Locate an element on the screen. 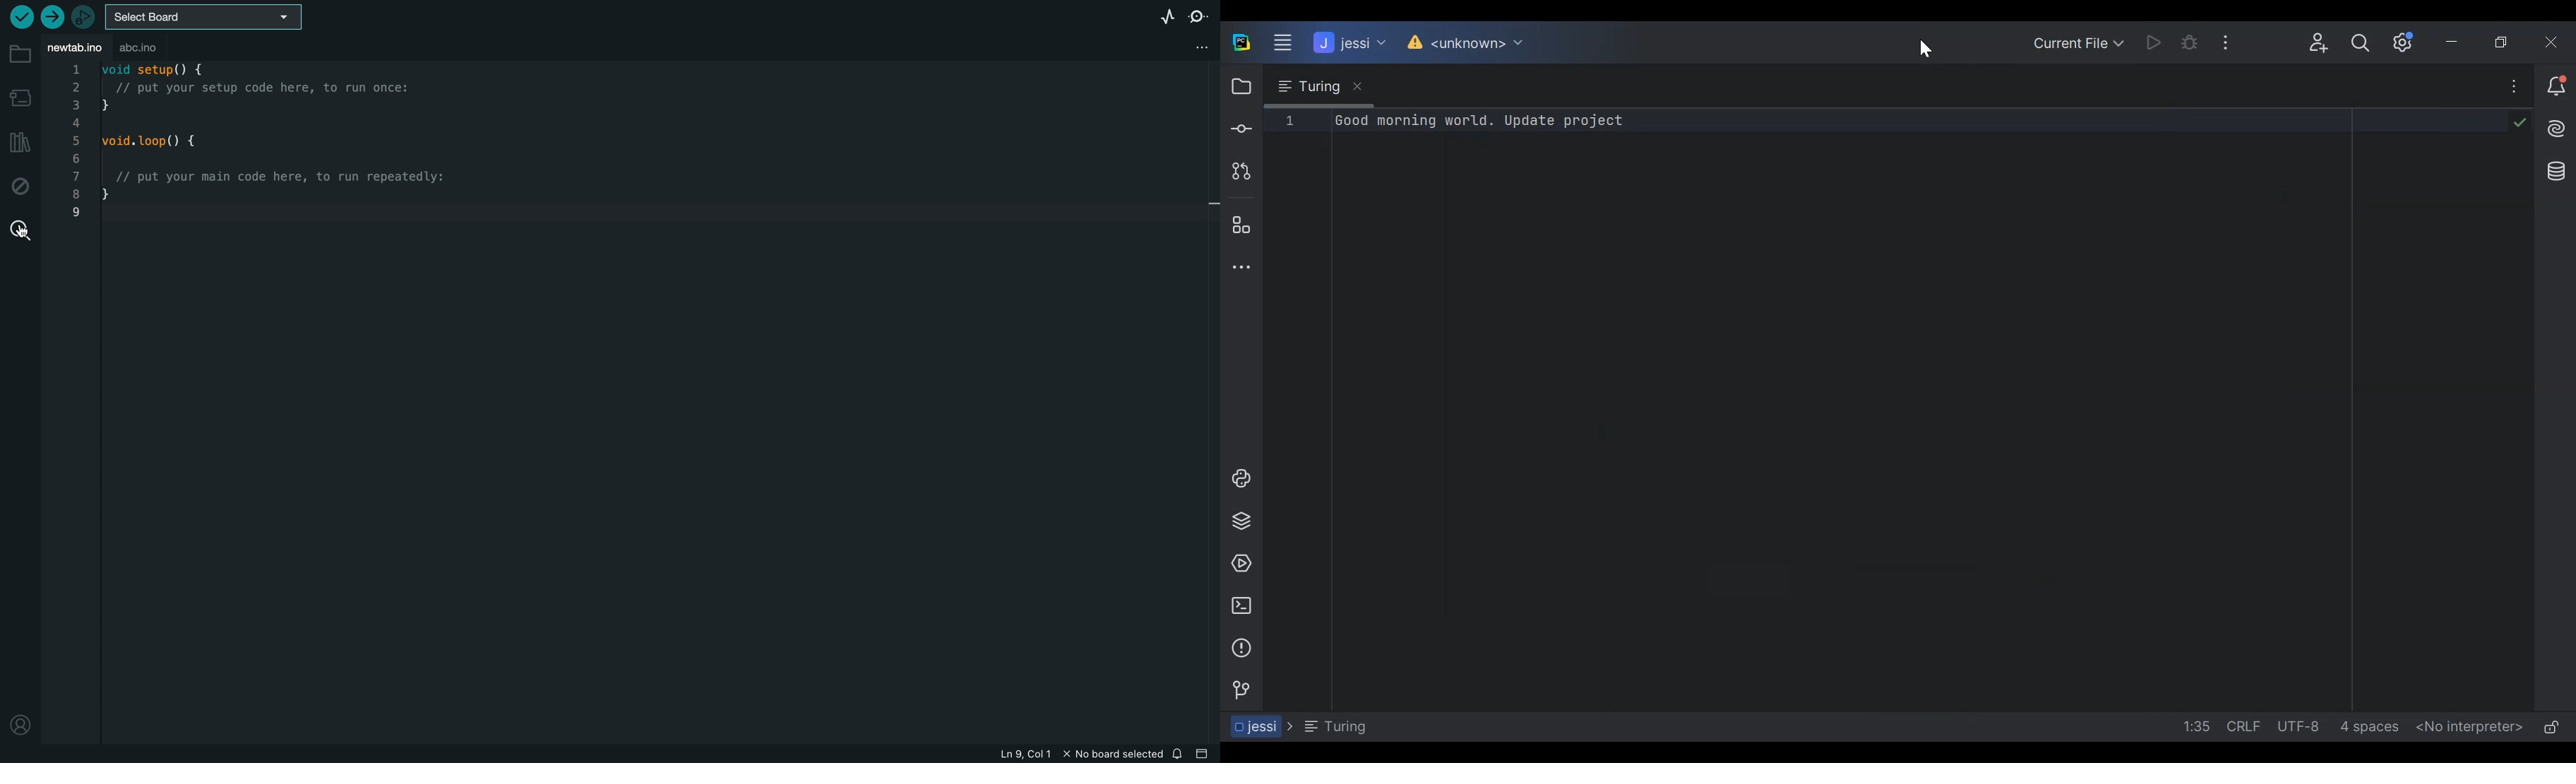 This screenshot has height=784, width=2576. Services is located at coordinates (1241, 562).